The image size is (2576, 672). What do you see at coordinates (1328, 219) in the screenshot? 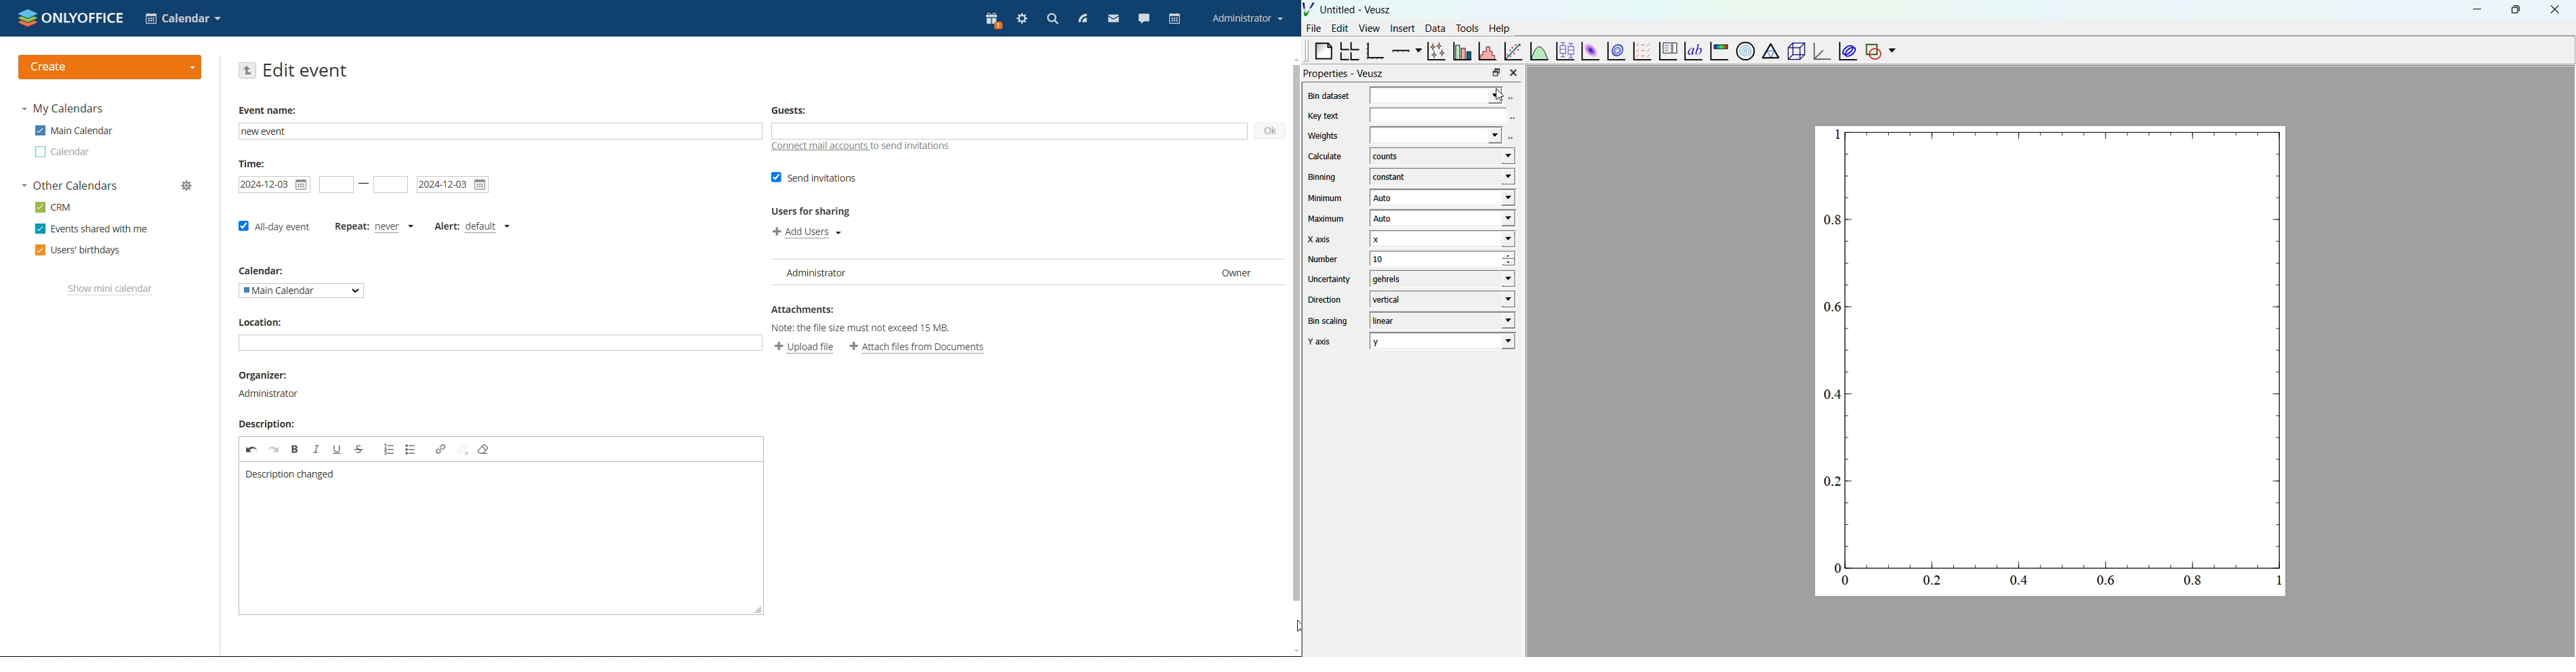
I see `Maximum` at bounding box center [1328, 219].